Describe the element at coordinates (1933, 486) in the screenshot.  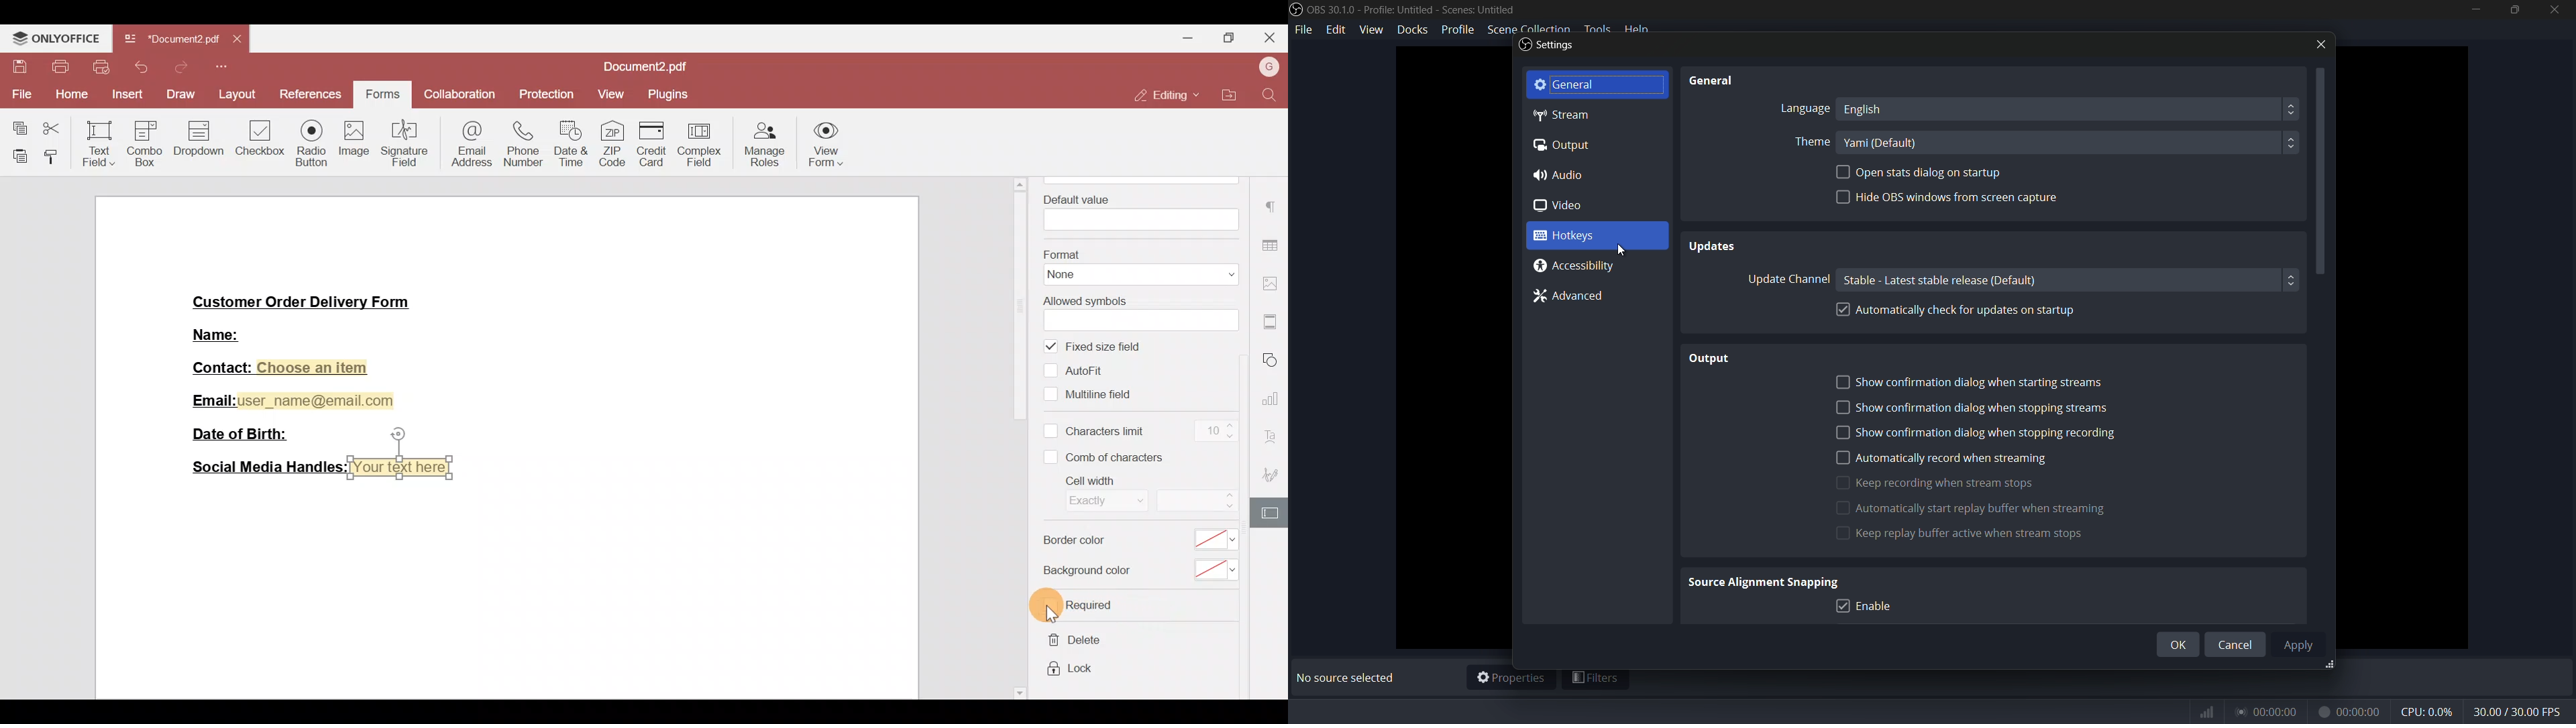
I see `keep recording when streaming start` at that location.